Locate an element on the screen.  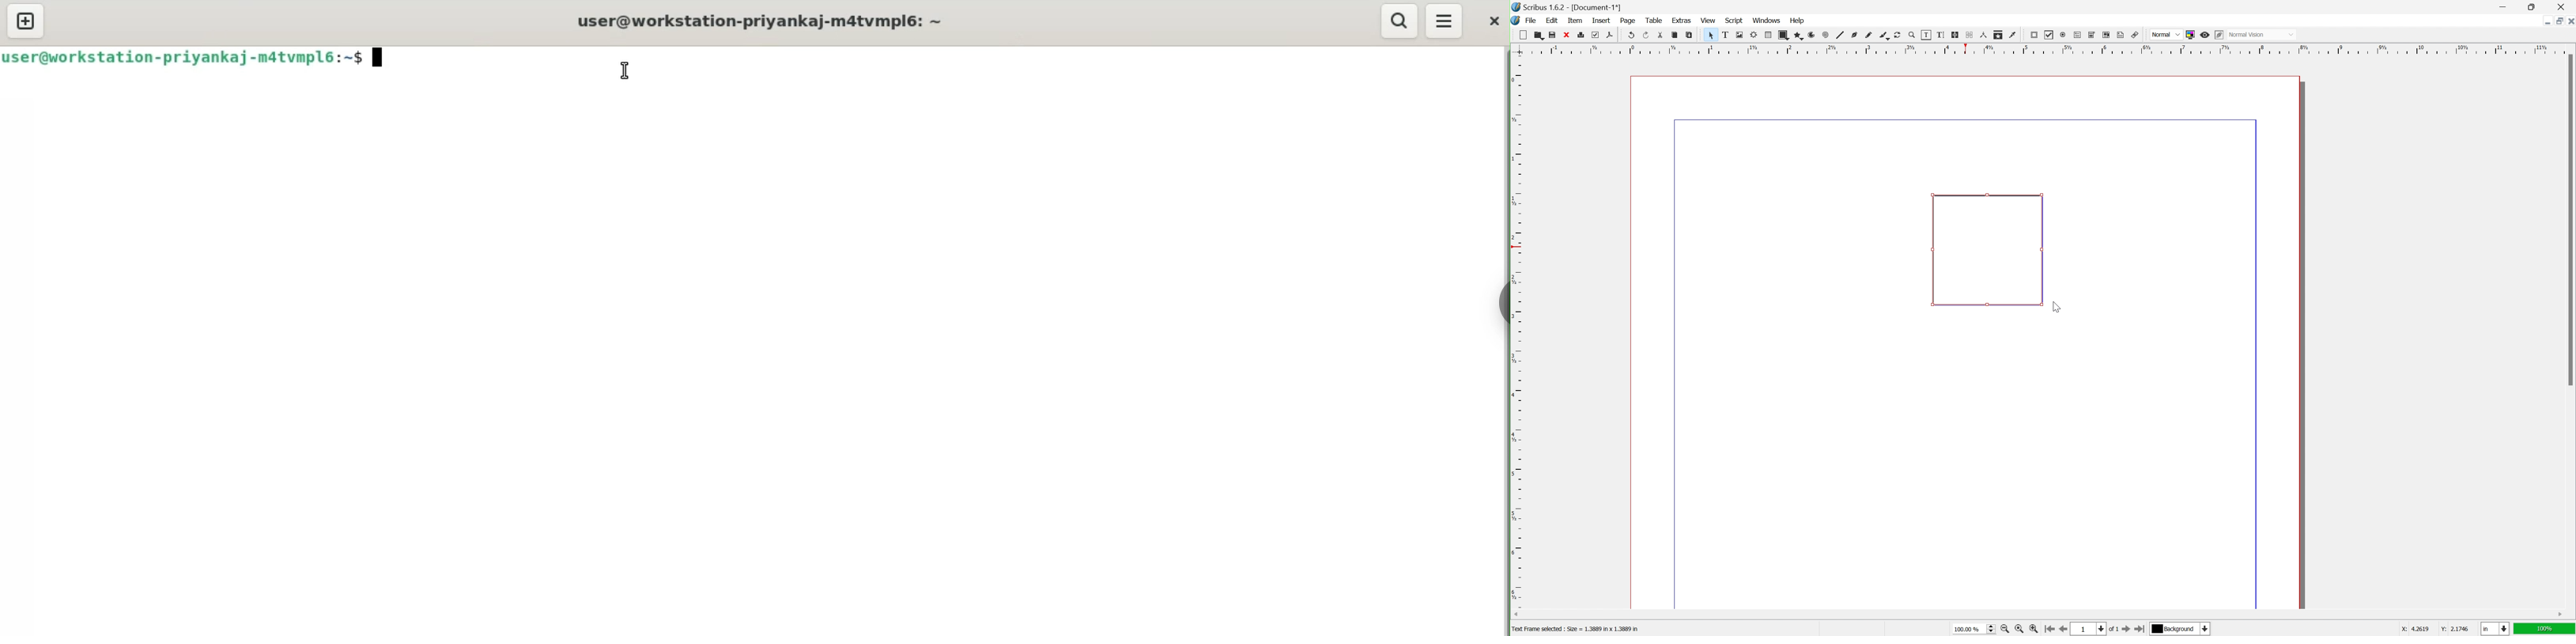
eye dropper is located at coordinates (2013, 35).